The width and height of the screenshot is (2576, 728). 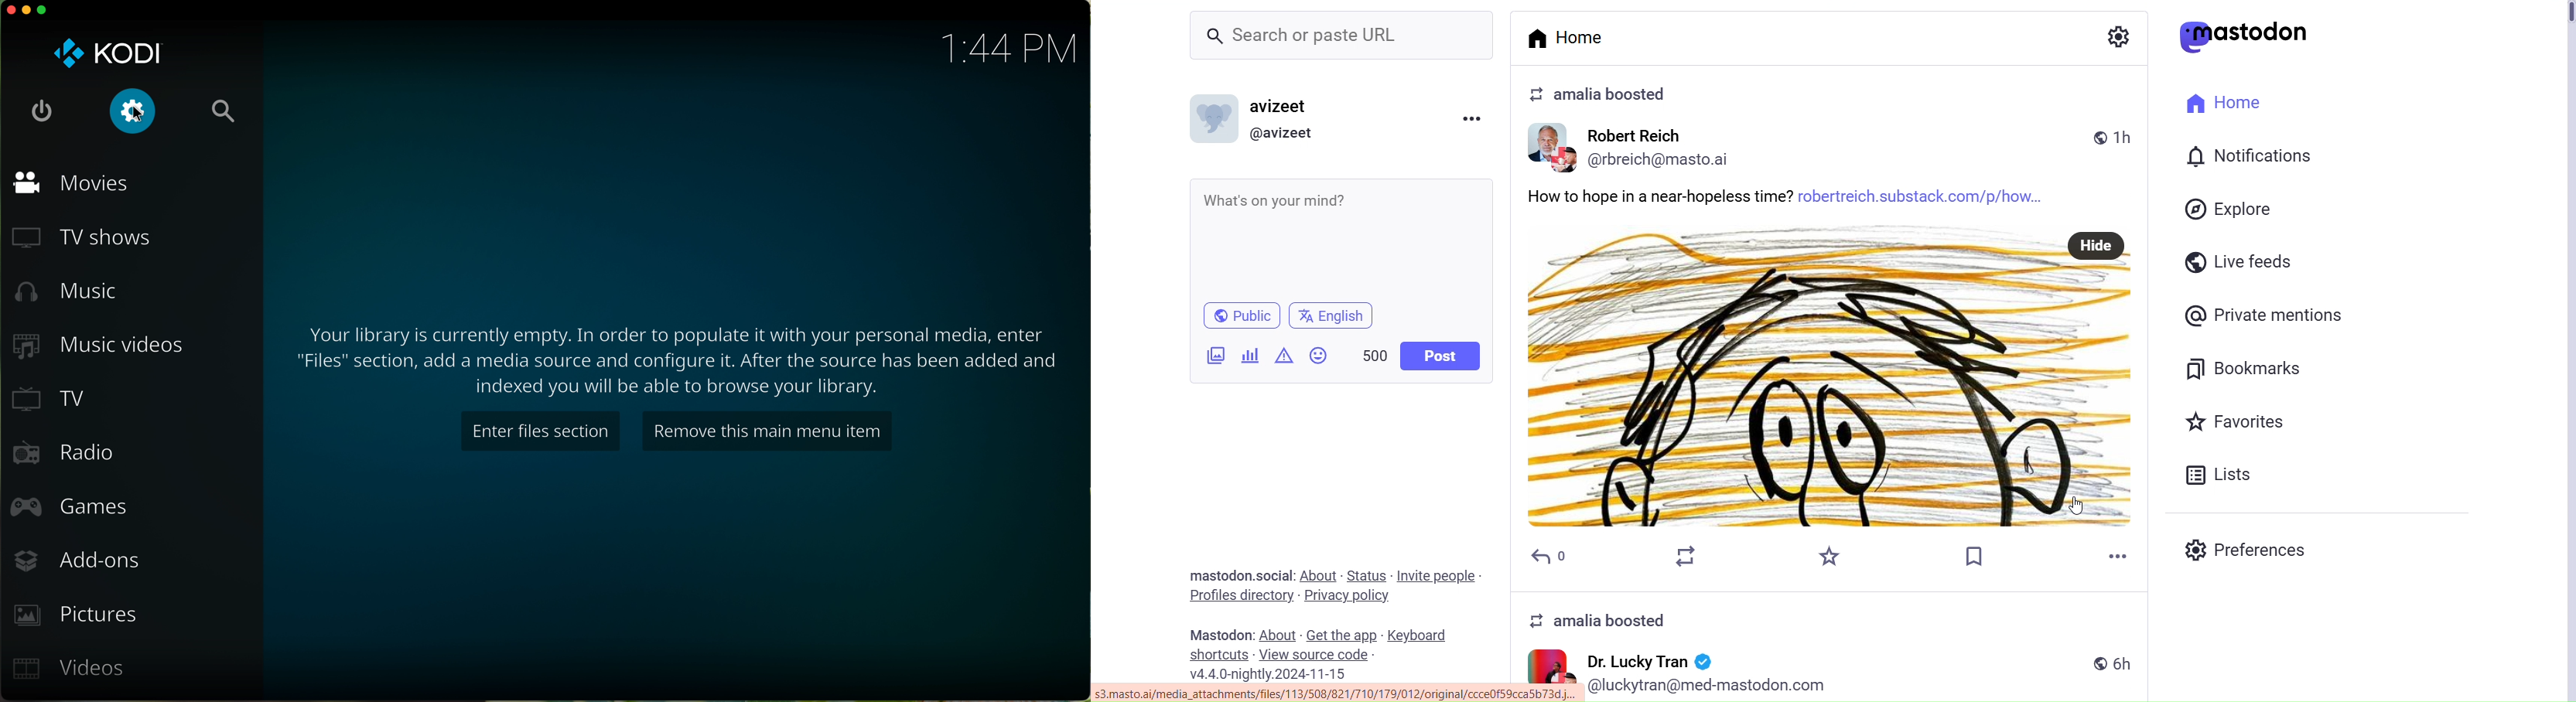 I want to click on hide, so click(x=2096, y=244).